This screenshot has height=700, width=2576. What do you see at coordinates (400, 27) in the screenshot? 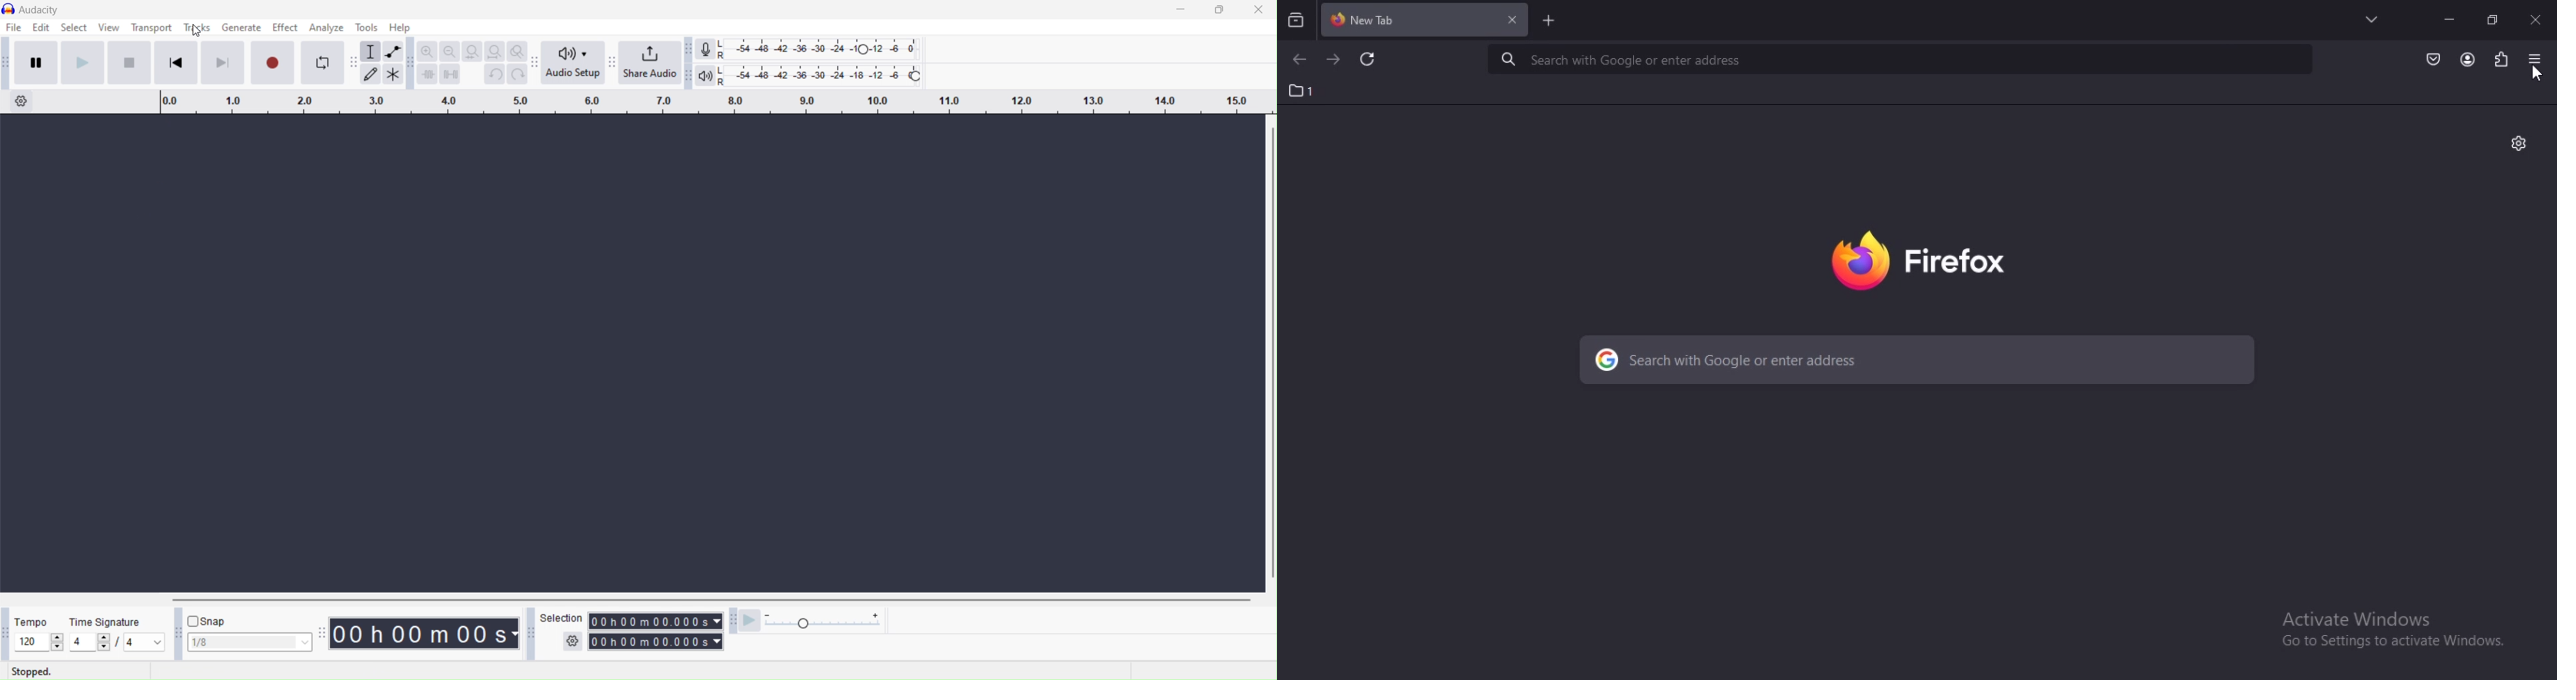
I see `Help` at bounding box center [400, 27].